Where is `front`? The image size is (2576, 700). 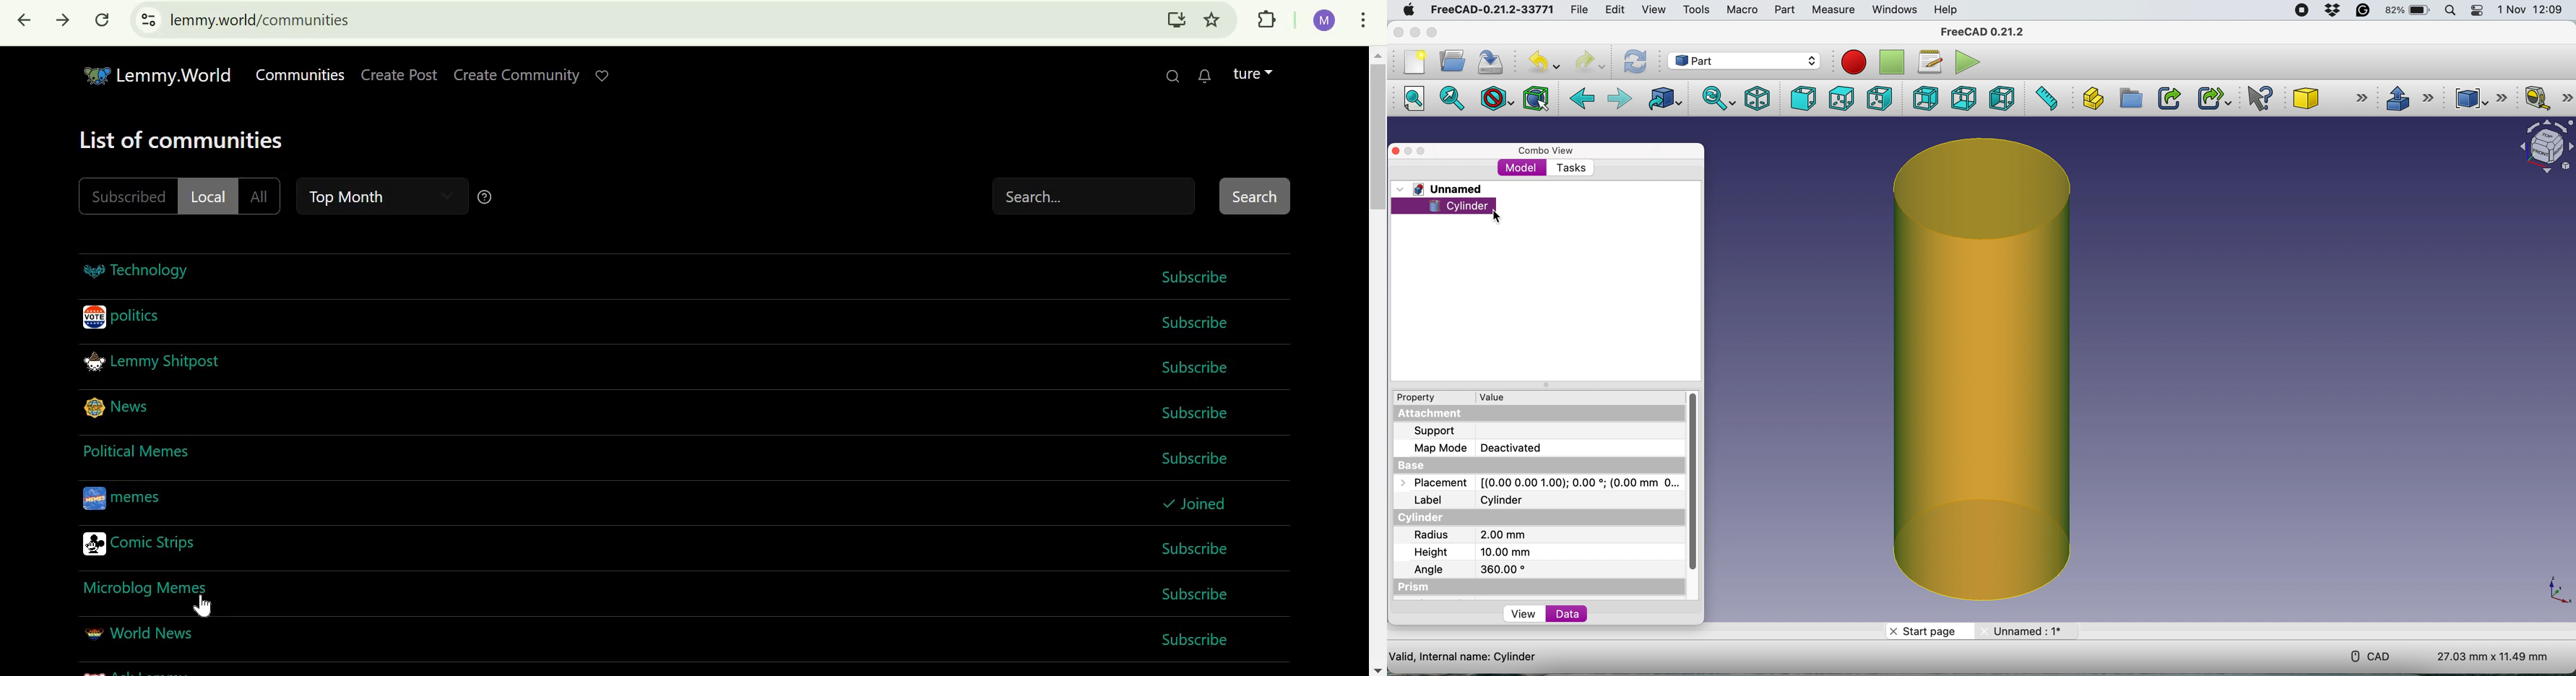
front is located at coordinates (1801, 98).